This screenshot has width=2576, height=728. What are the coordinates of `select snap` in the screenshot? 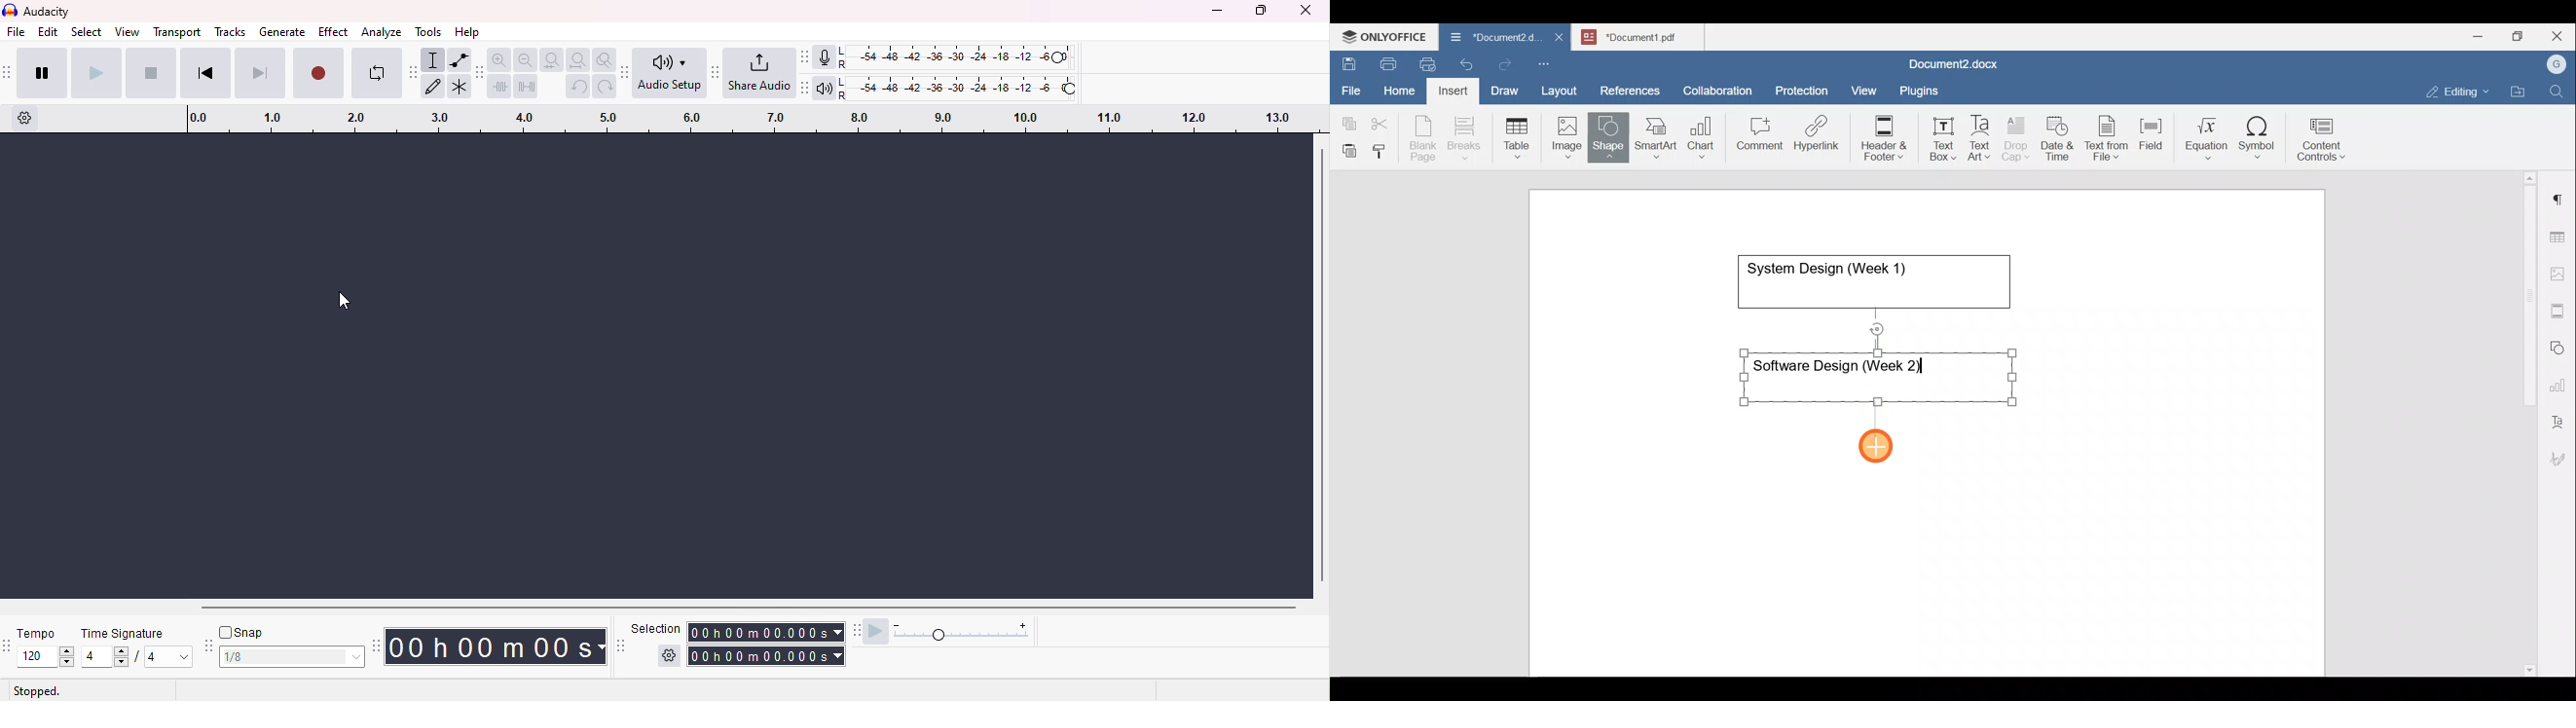 It's located at (294, 657).